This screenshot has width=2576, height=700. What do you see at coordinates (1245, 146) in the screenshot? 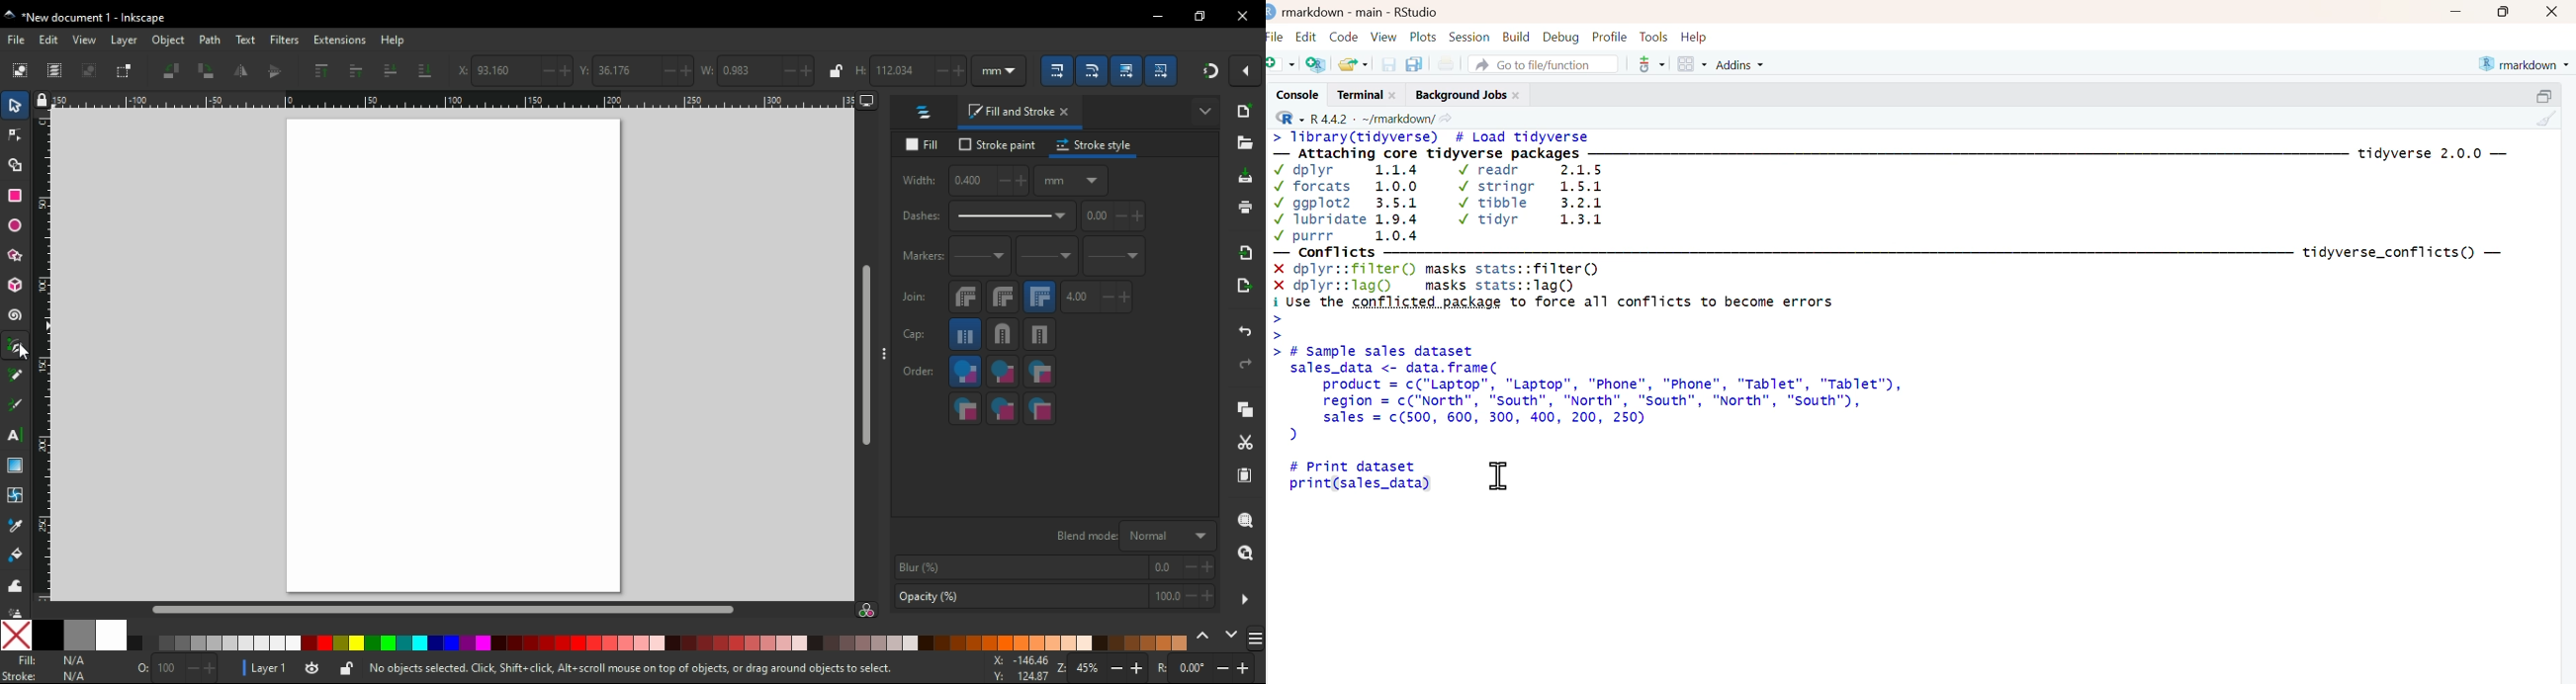
I see `open file dialogue` at bounding box center [1245, 146].